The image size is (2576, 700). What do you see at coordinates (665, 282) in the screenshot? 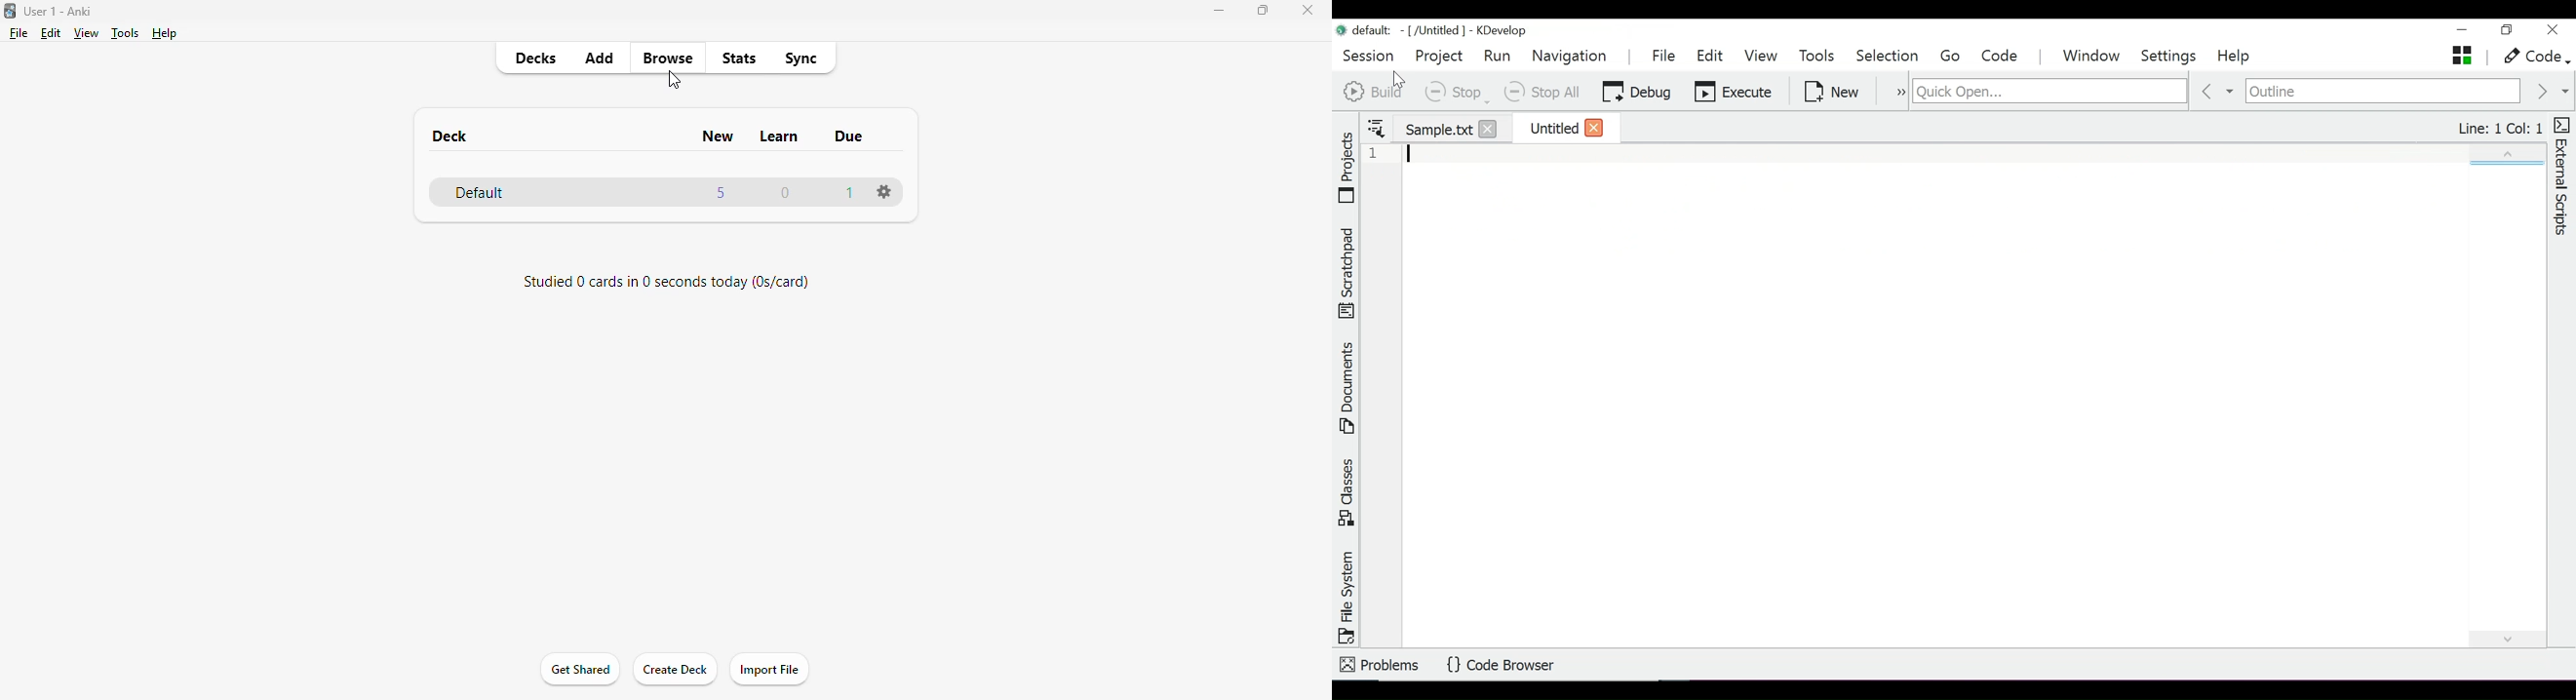
I see `studied 0 cards in 0 seconds today (0s/card)` at bounding box center [665, 282].